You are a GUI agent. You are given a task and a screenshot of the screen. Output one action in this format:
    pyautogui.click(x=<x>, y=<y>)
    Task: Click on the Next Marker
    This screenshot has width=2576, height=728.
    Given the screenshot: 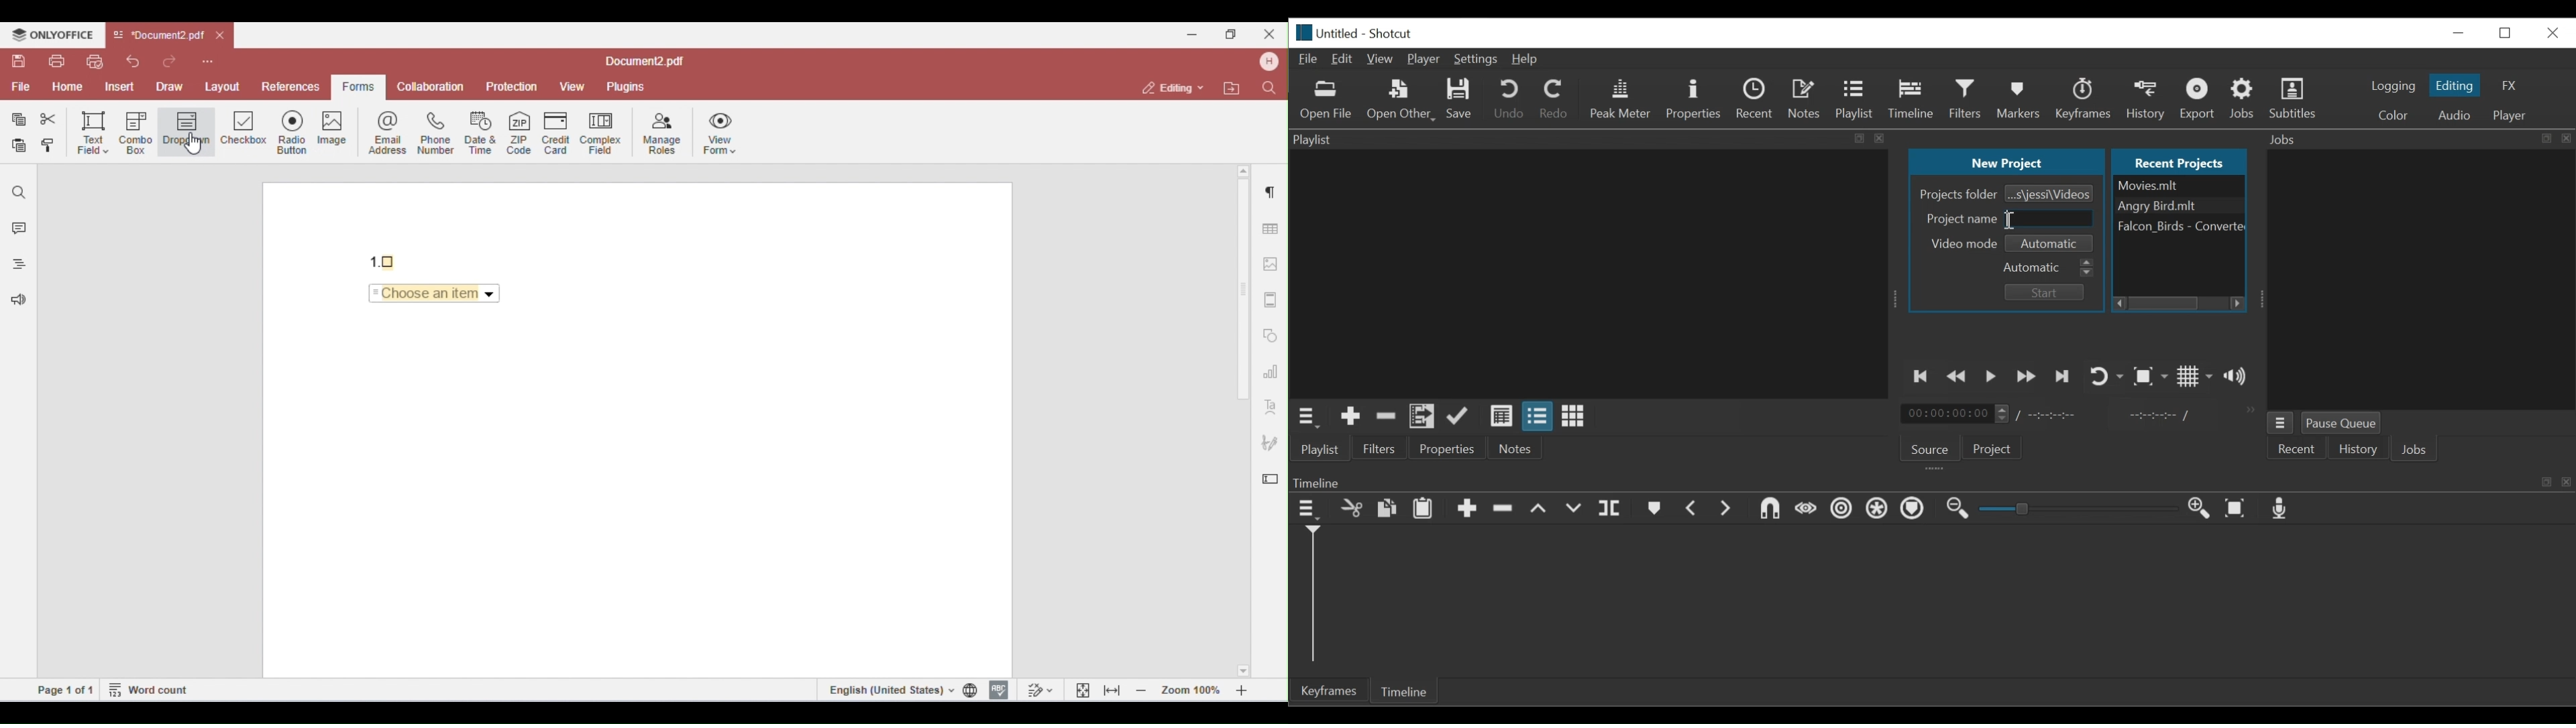 What is the action you would take?
    pyautogui.click(x=1727, y=507)
    